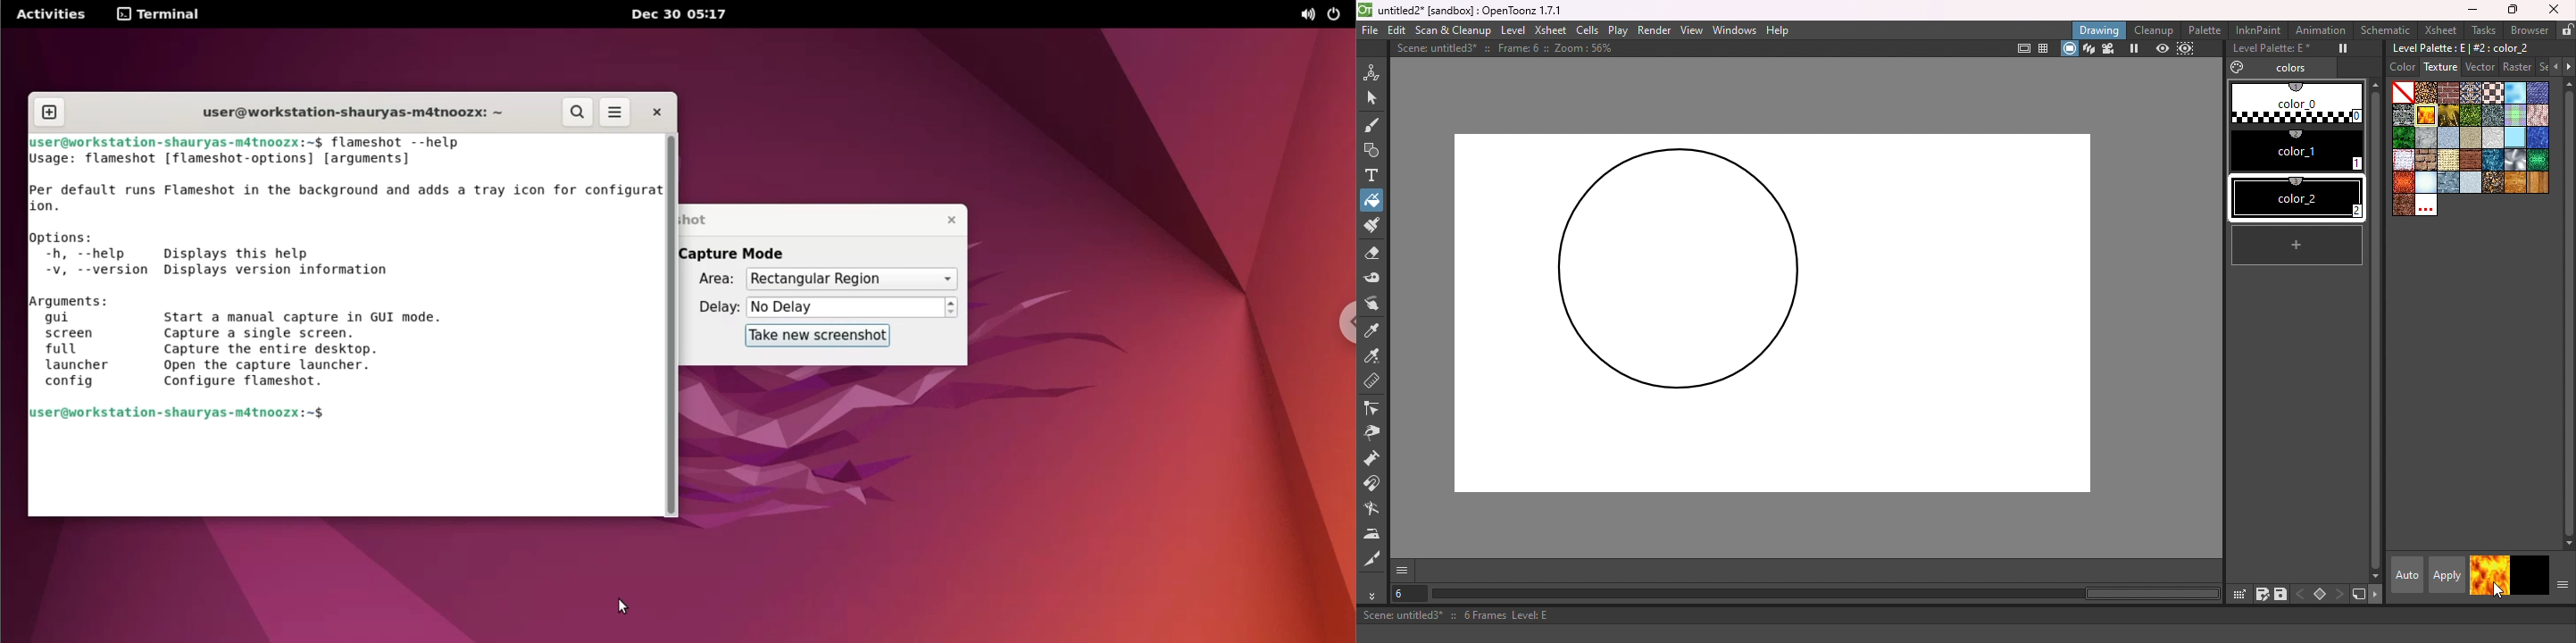  What do you see at coordinates (2538, 183) in the screenshot?
I see `woodplanks.bmp` at bounding box center [2538, 183].